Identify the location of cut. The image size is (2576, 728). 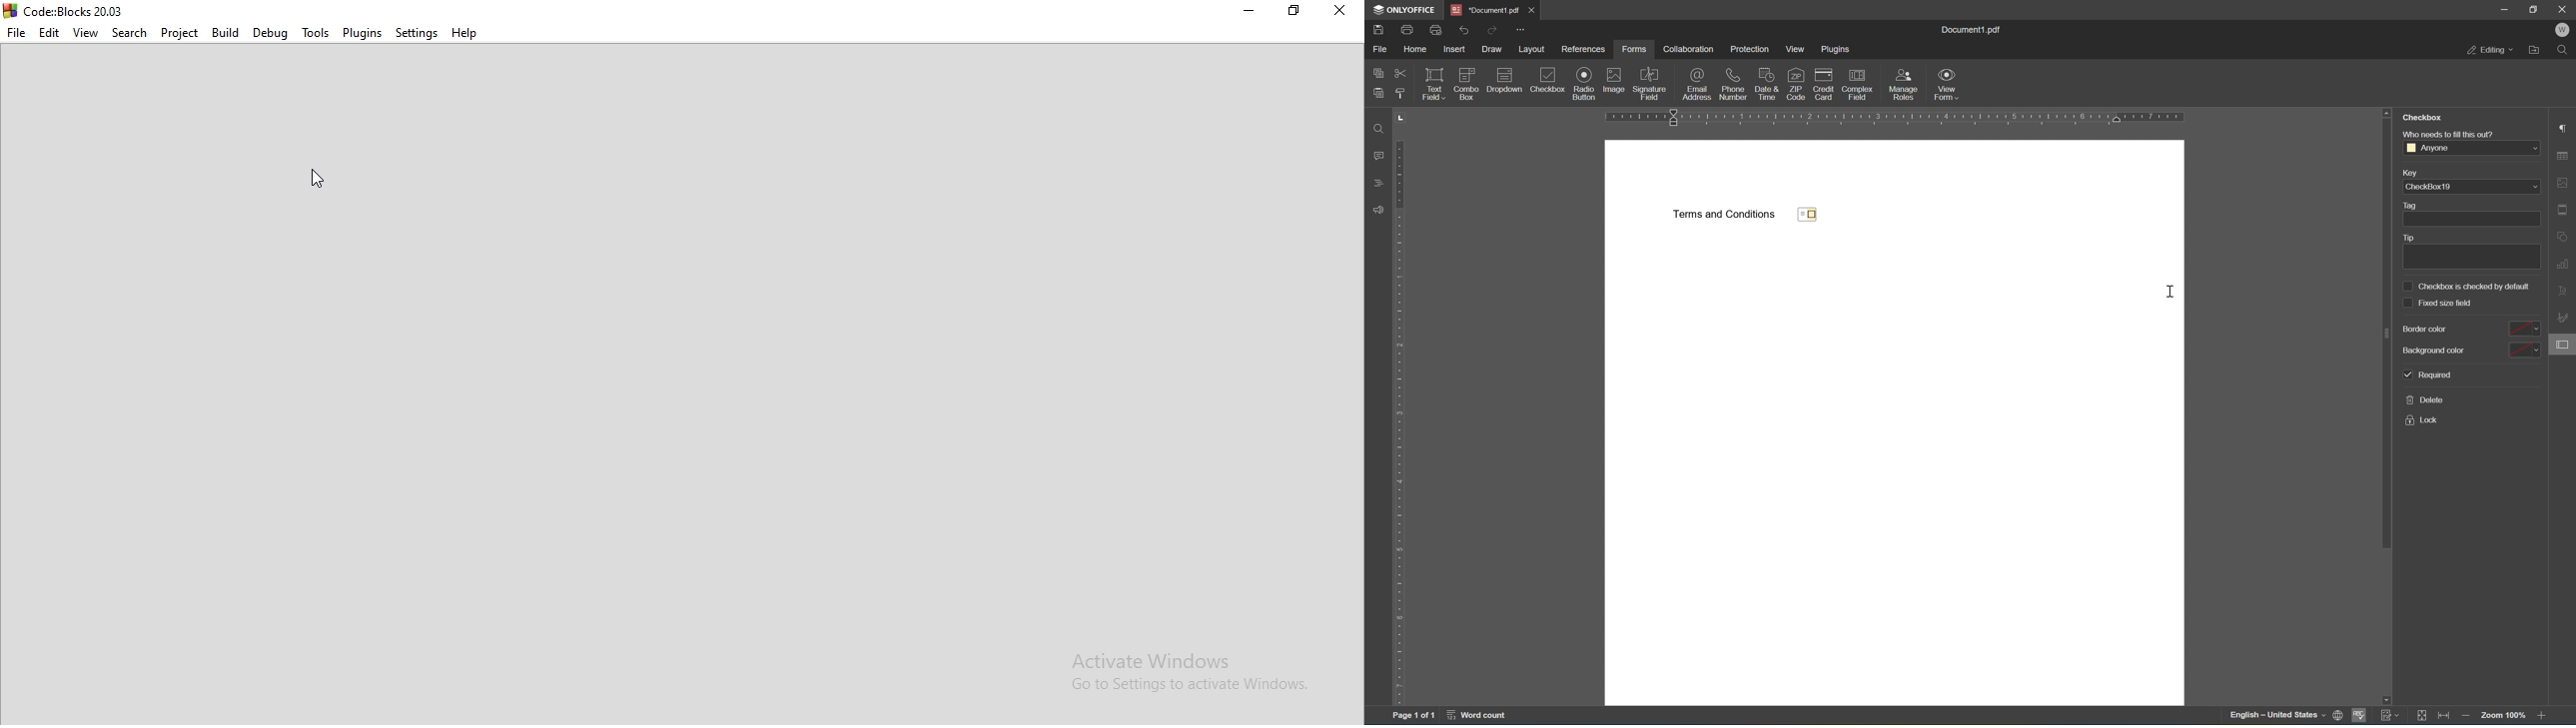
(1401, 74).